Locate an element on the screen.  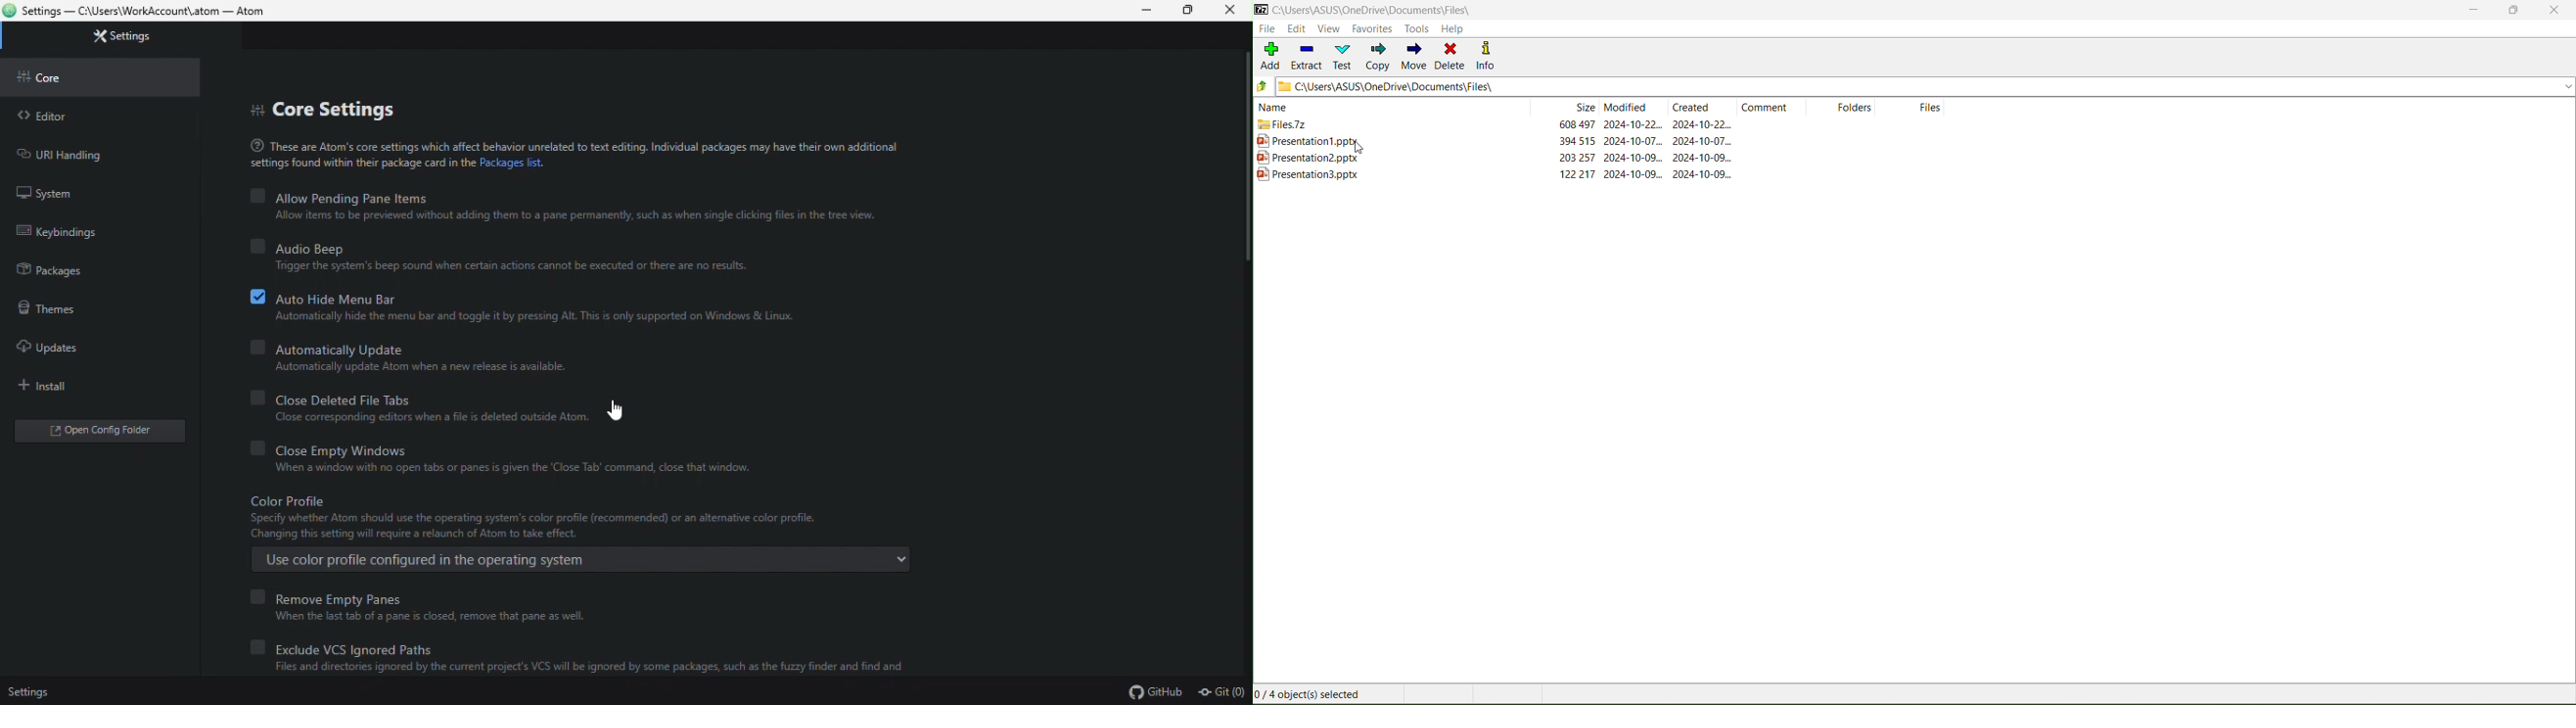
name is located at coordinates (1275, 107).